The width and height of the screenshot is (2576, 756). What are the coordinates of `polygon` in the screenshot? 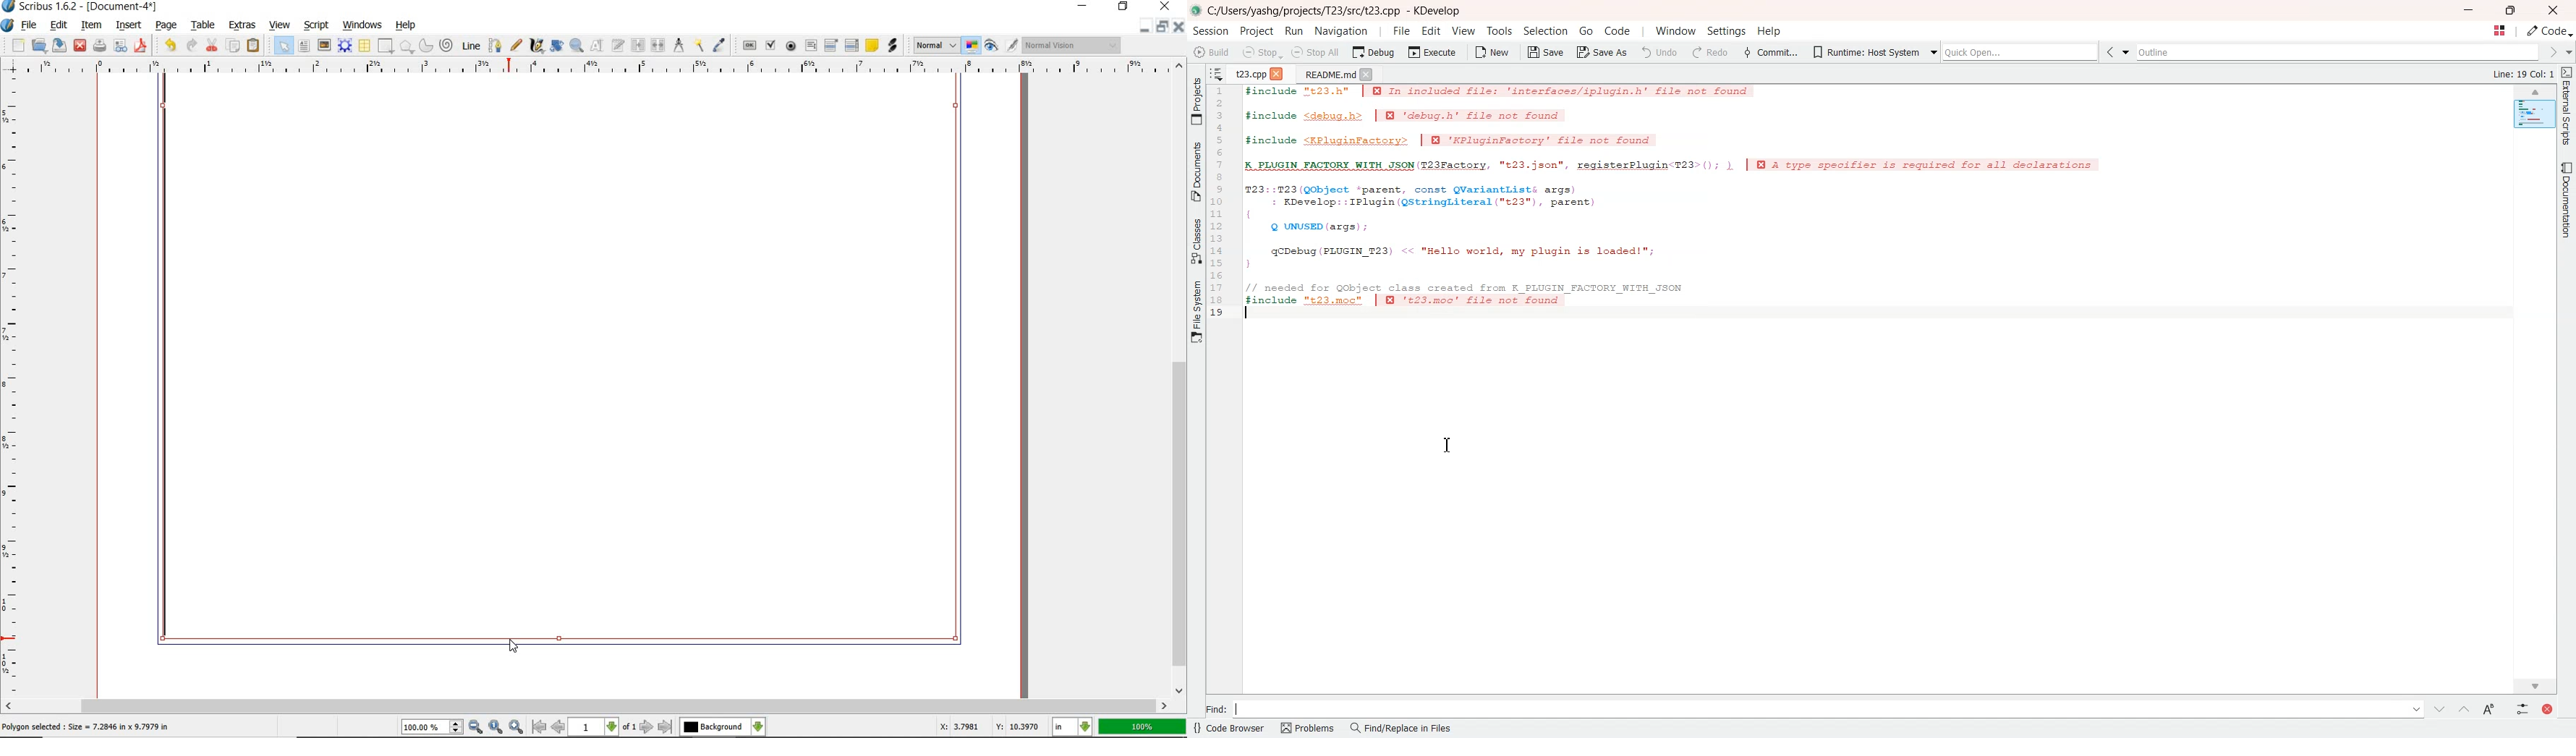 It's located at (407, 47).